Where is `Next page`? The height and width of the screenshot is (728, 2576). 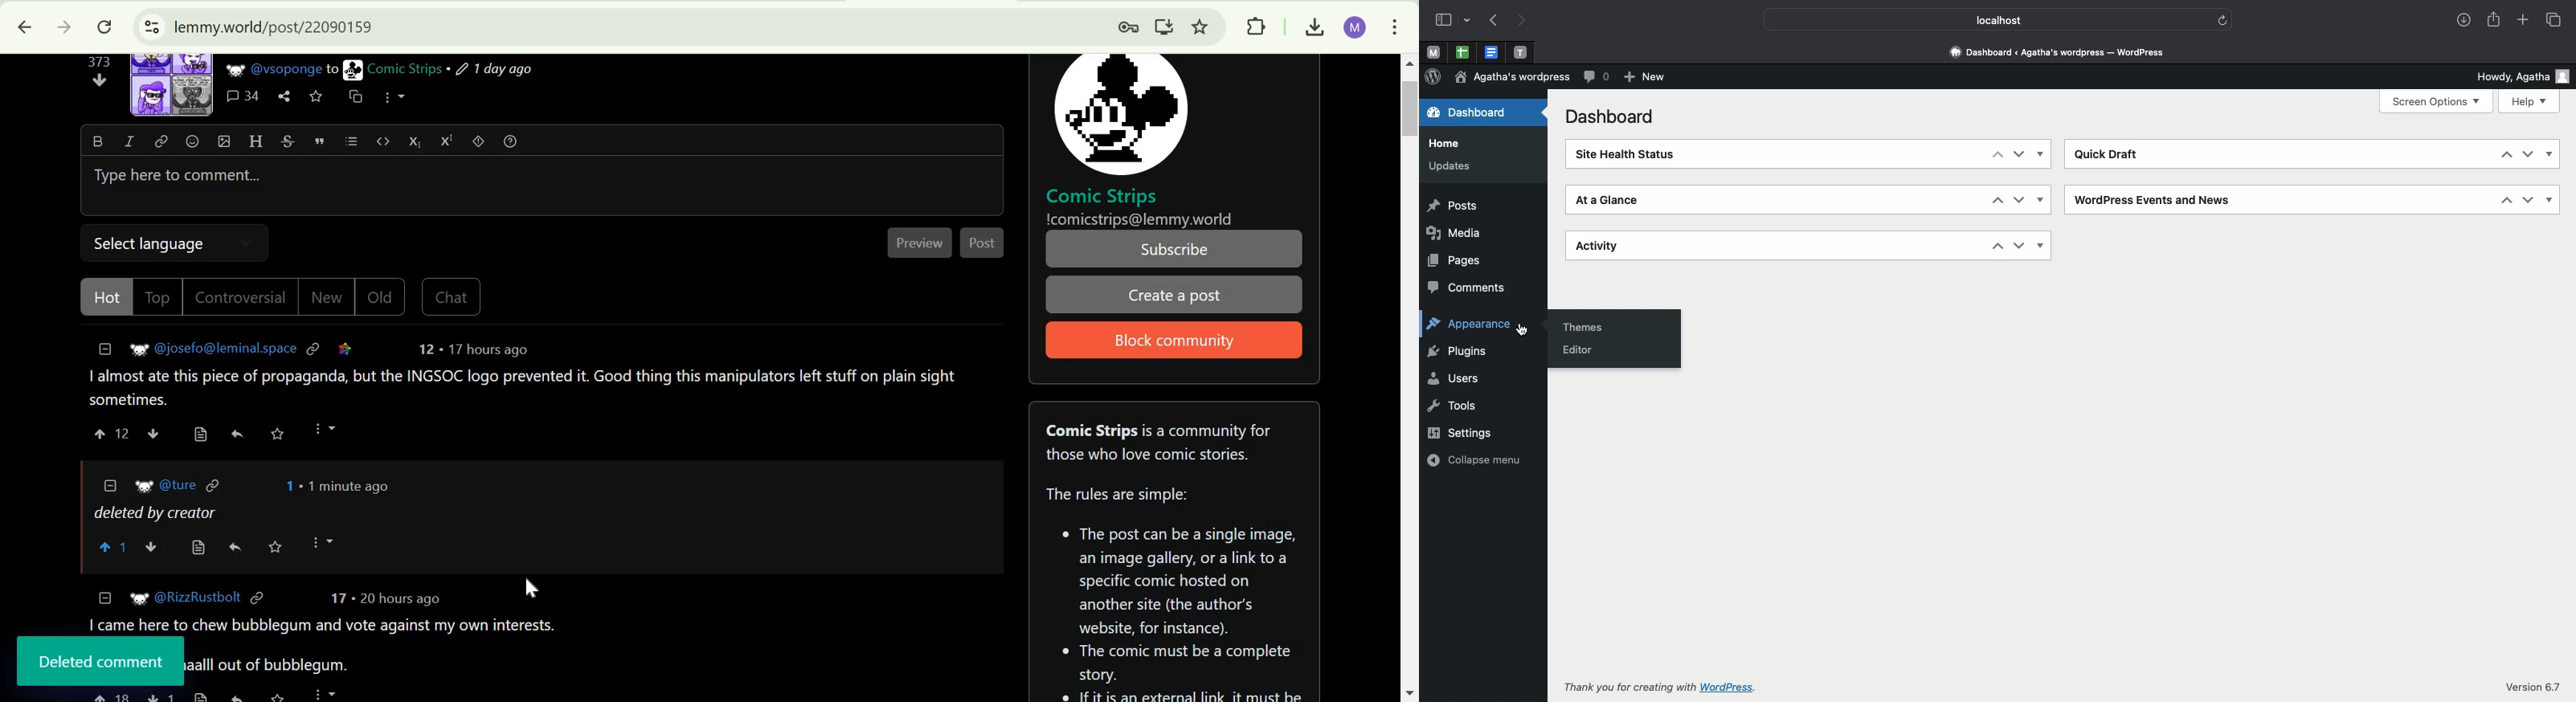
Next page is located at coordinates (1522, 21).